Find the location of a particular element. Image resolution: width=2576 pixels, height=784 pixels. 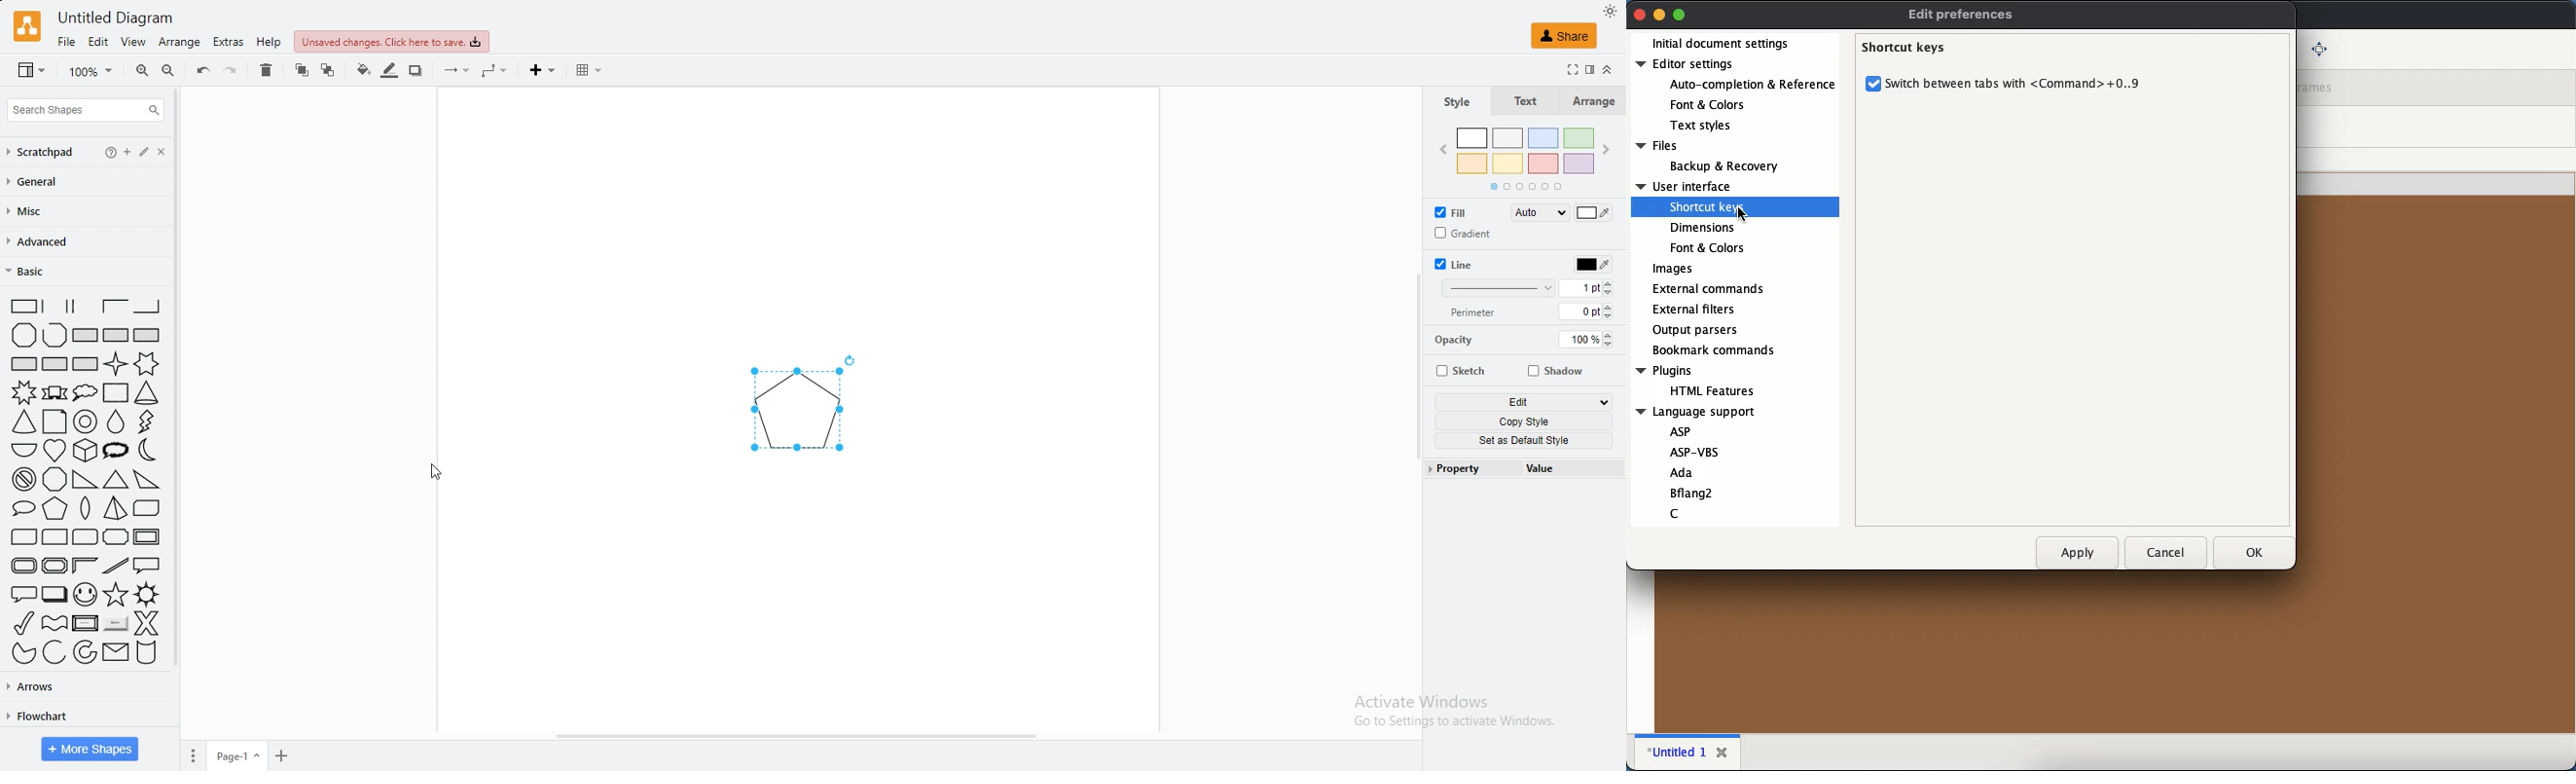

arrange is located at coordinates (180, 42).